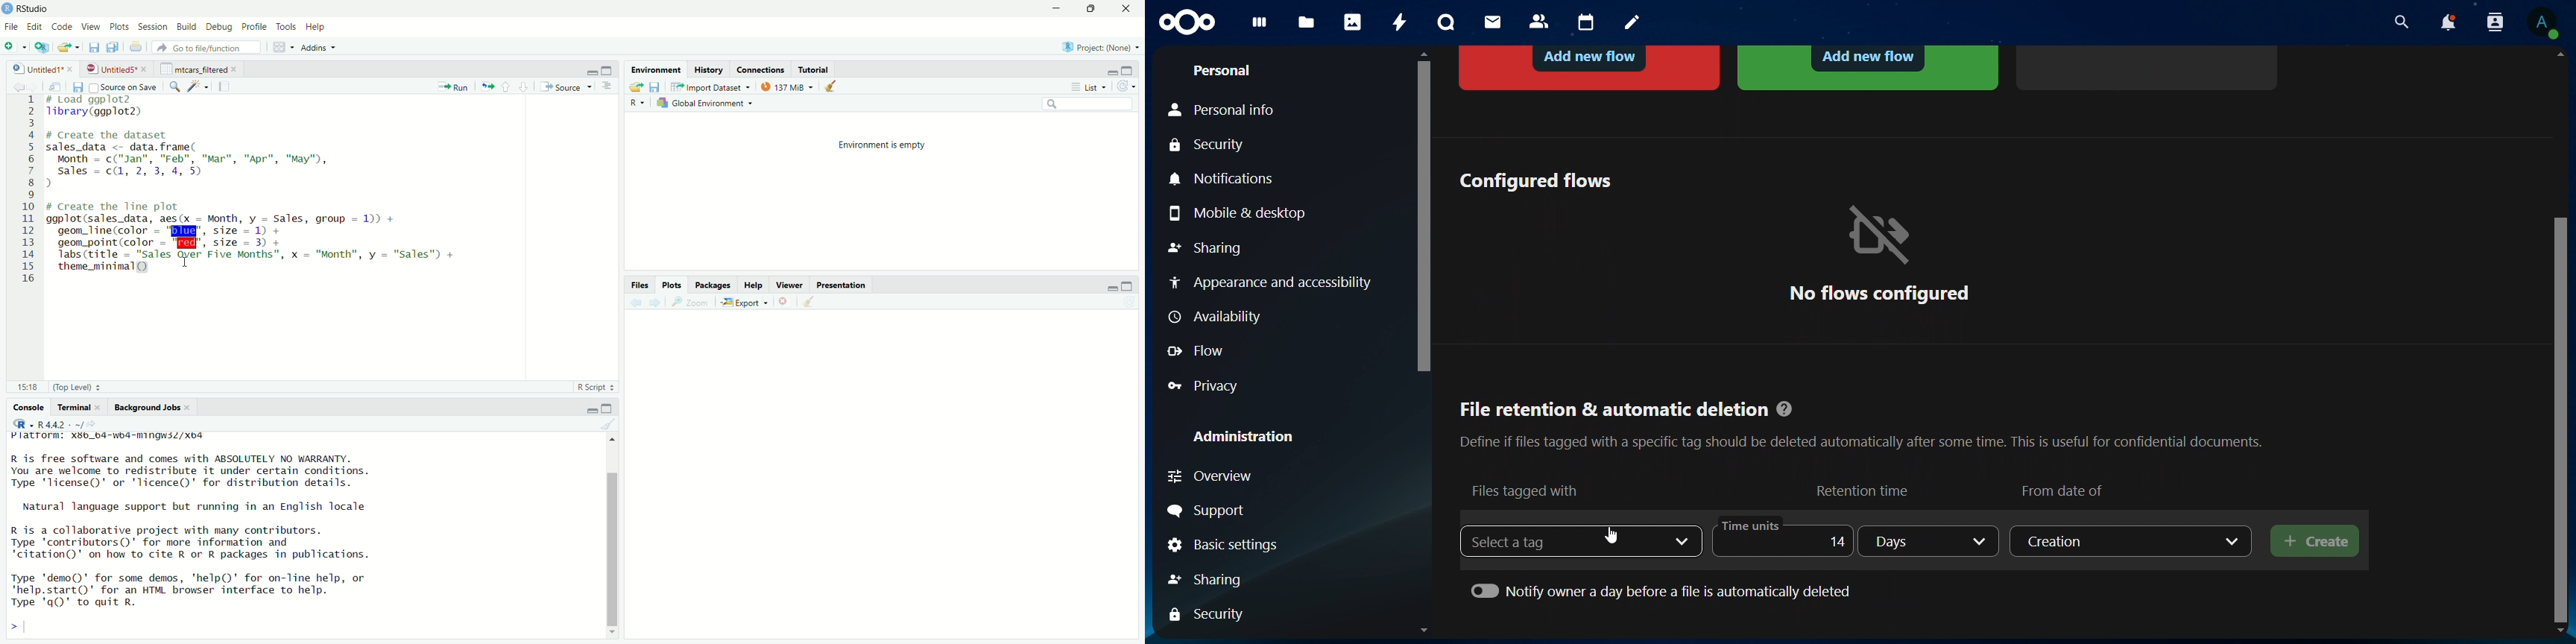 The height and width of the screenshot is (644, 2576). Describe the element at coordinates (637, 303) in the screenshot. I see `back` at that location.